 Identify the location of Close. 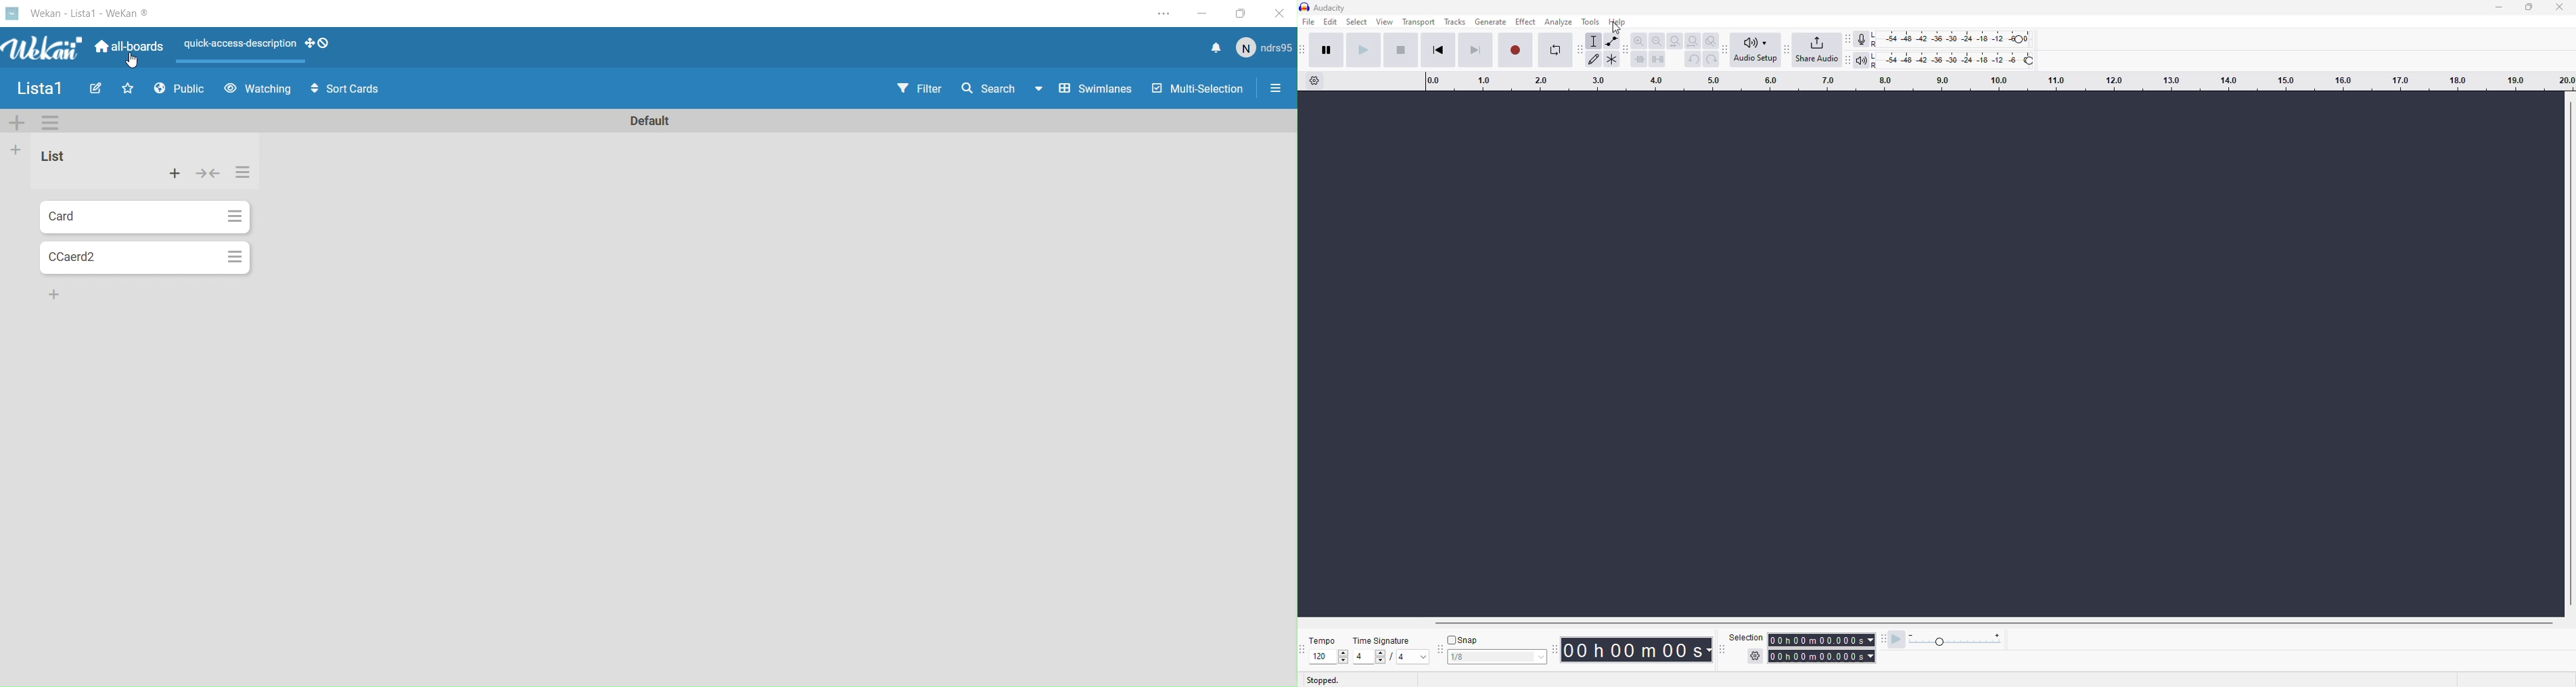
(1281, 13).